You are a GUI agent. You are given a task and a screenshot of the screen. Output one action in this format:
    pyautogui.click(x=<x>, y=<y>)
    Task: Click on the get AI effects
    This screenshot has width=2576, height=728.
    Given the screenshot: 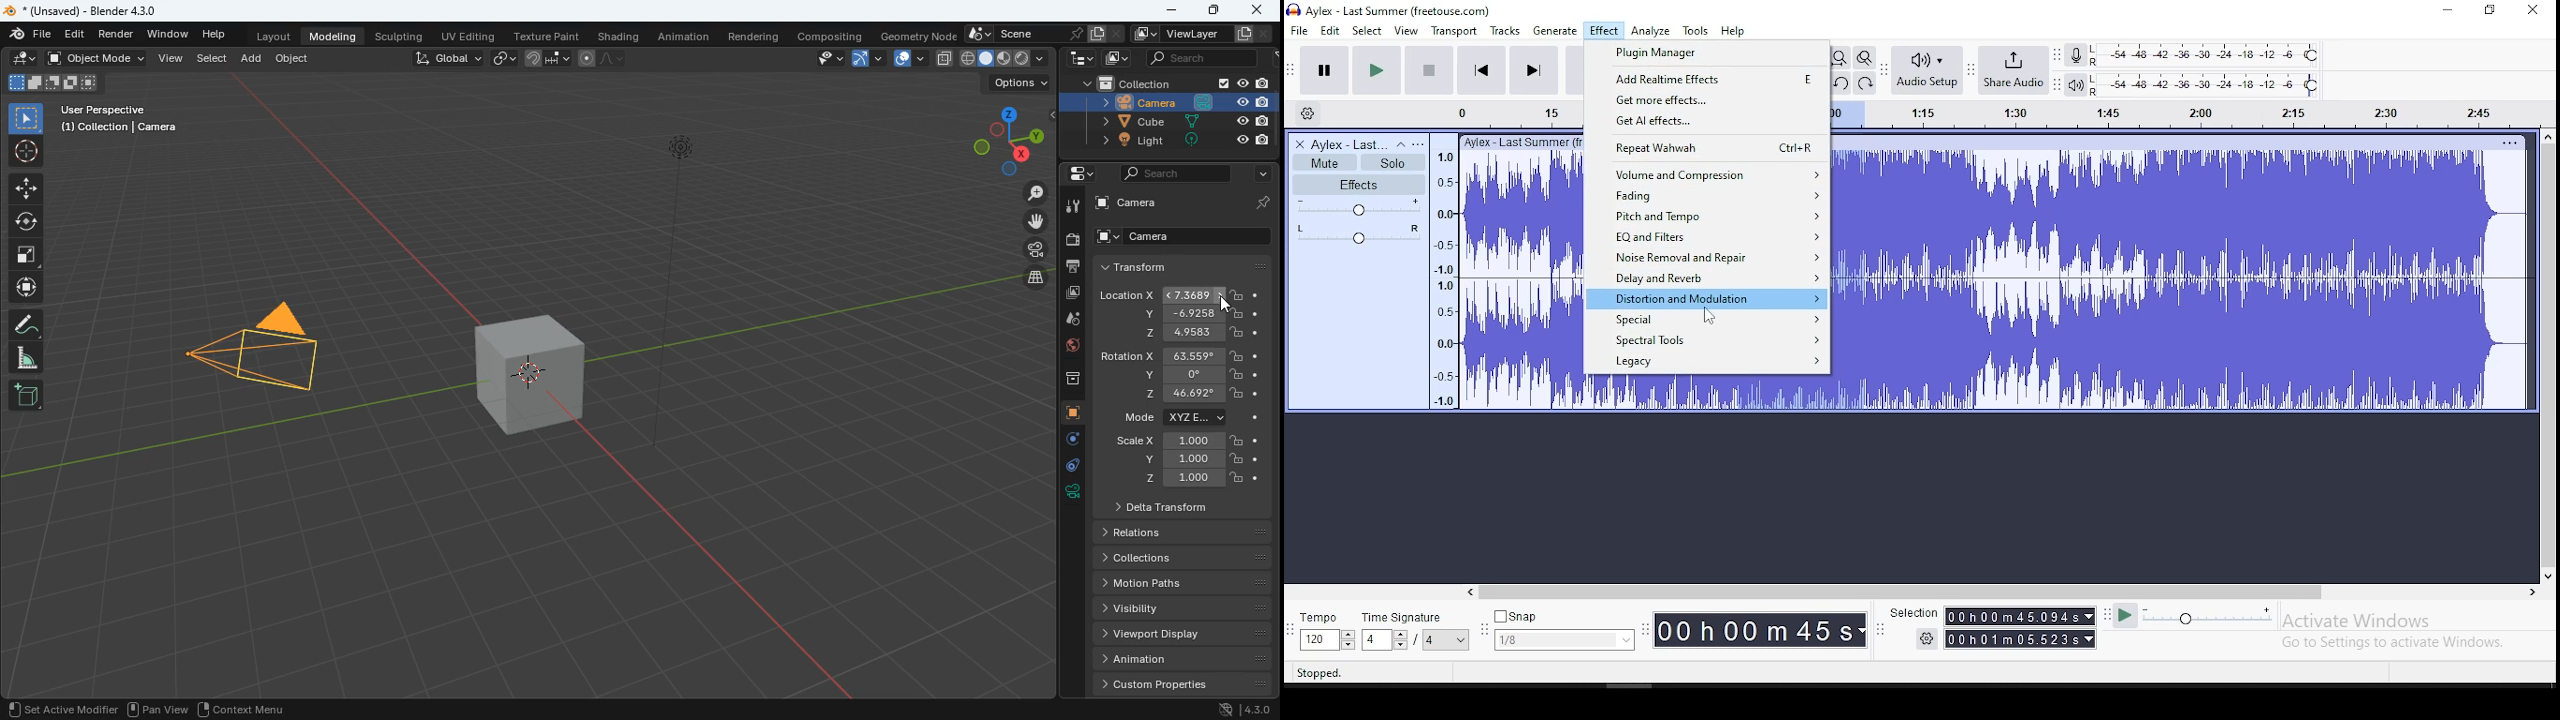 What is the action you would take?
    pyautogui.click(x=1708, y=121)
    